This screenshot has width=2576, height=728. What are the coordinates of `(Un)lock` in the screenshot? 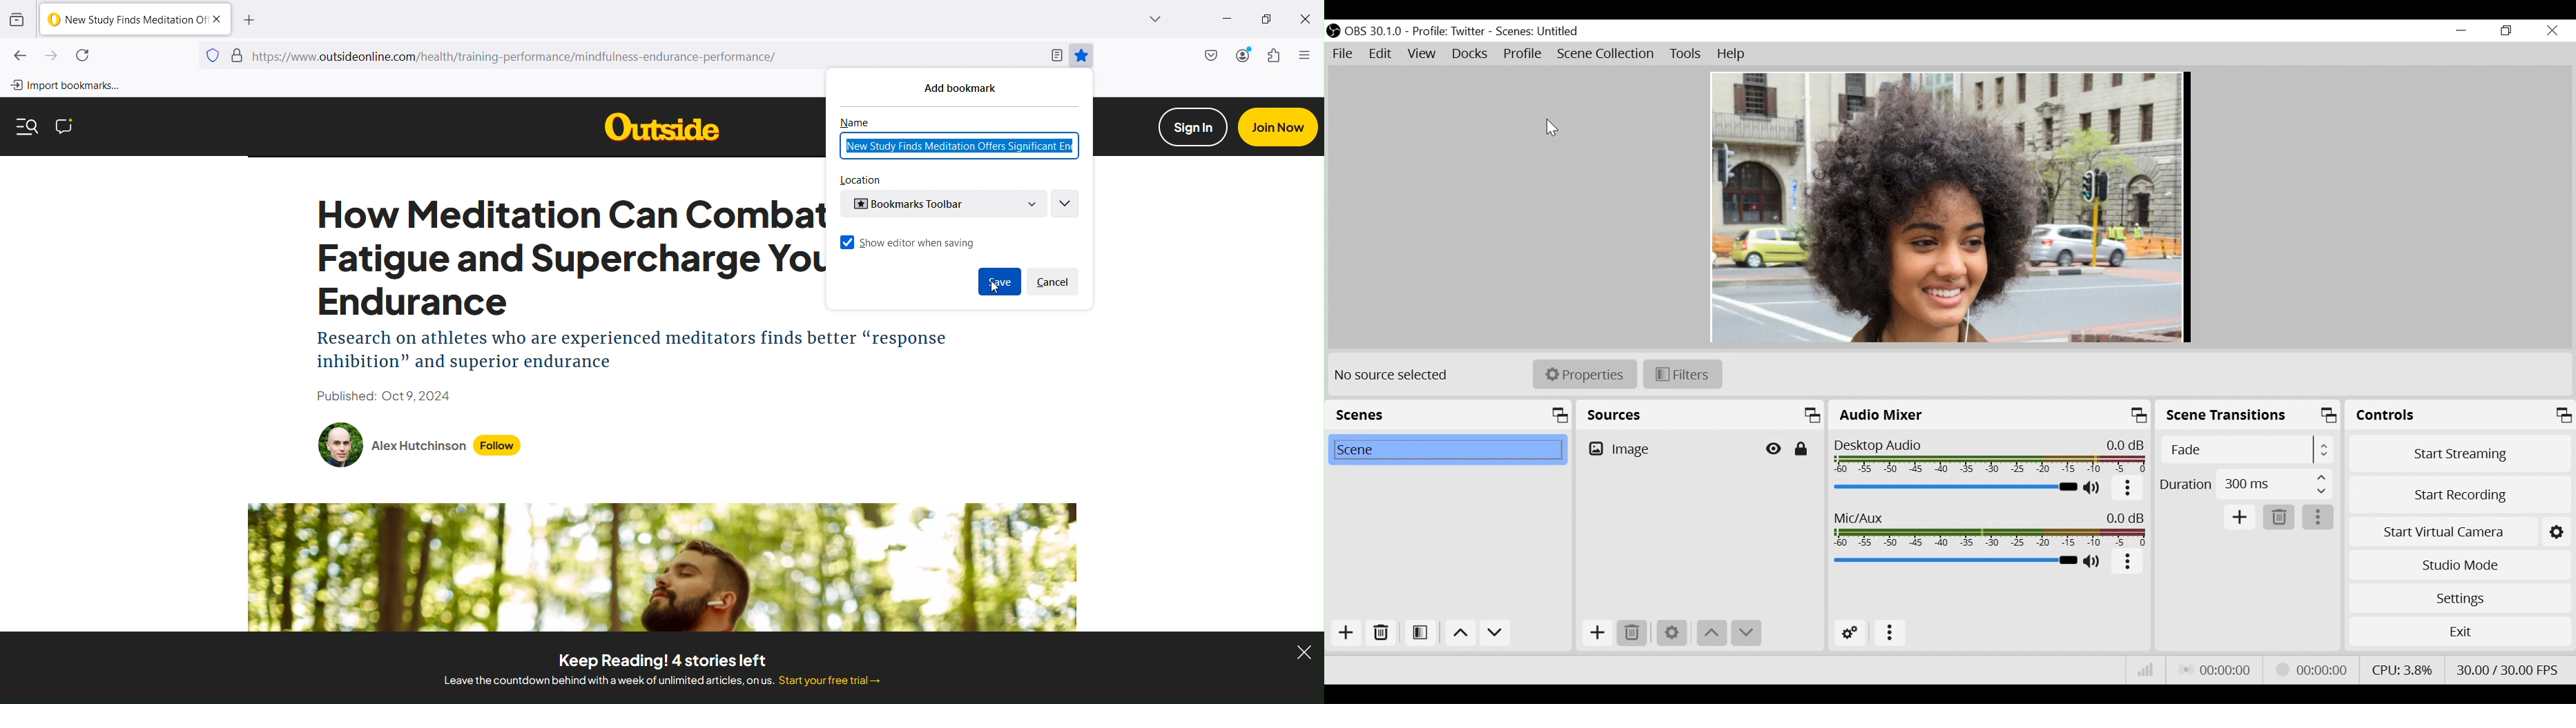 It's located at (1801, 449).